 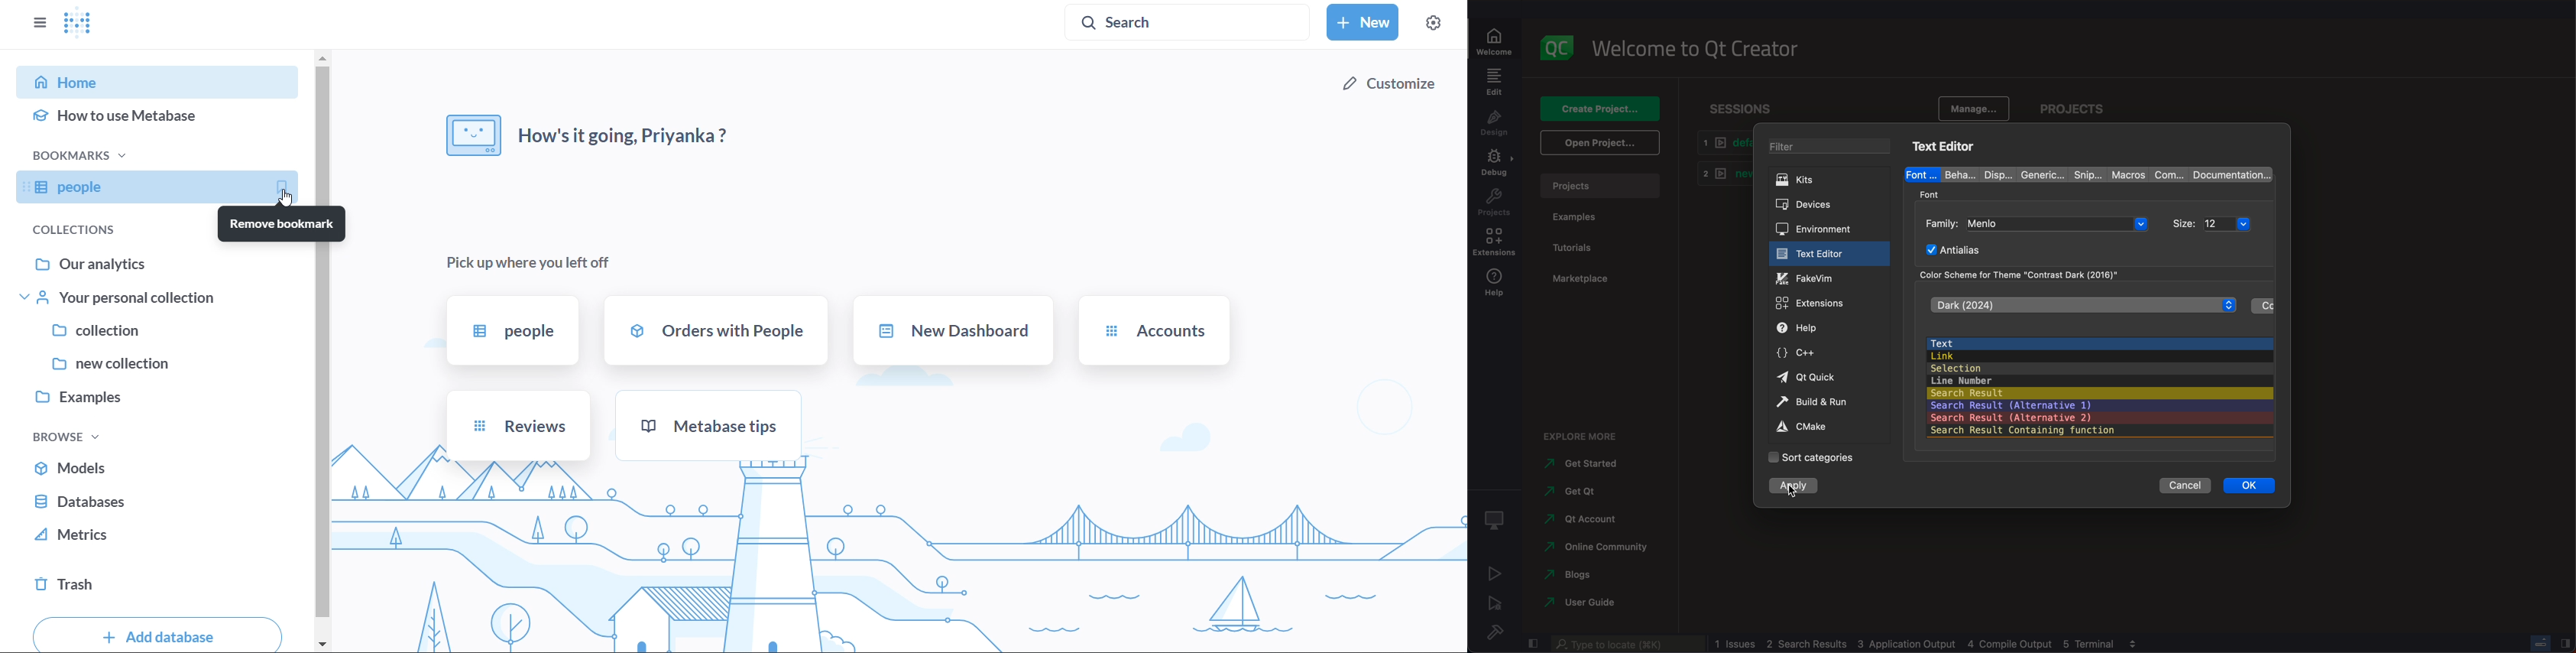 What do you see at coordinates (72, 226) in the screenshot?
I see `collections` at bounding box center [72, 226].